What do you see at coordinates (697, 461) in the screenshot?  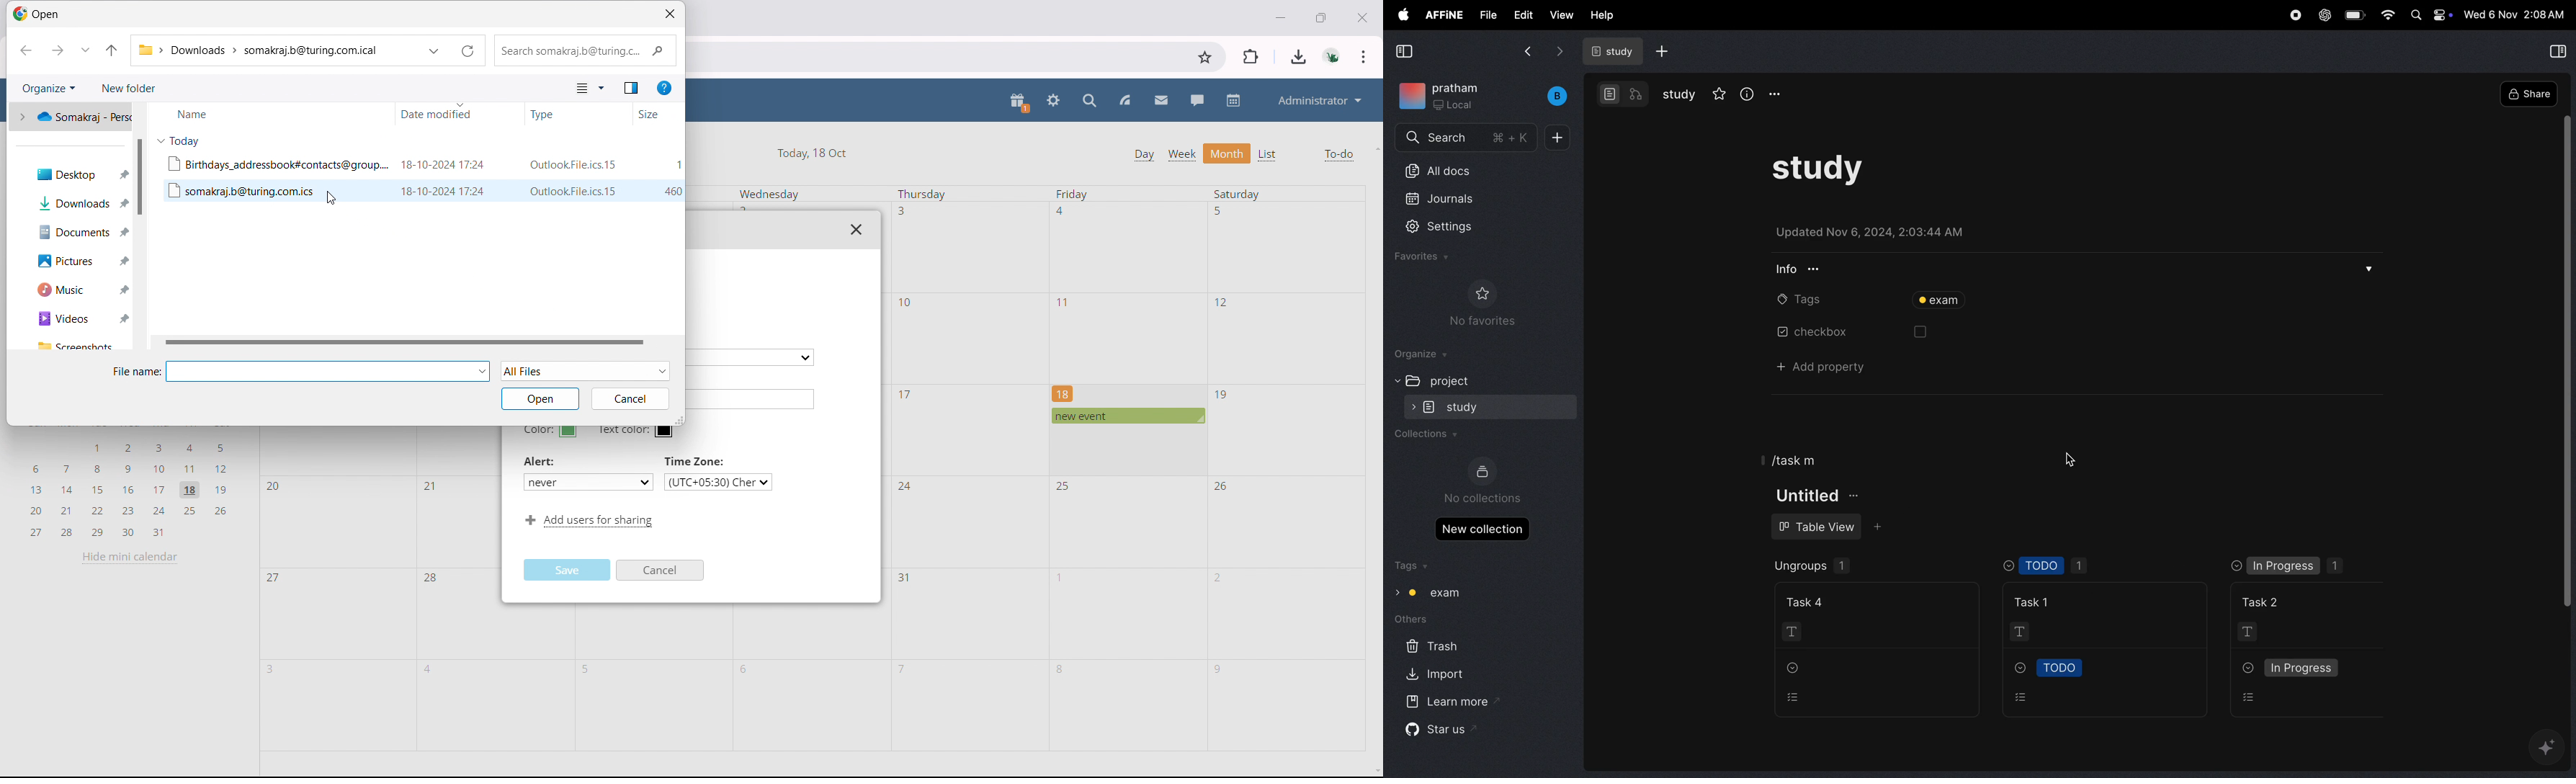 I see `Time Zone:` at bounding box center [697, 461].